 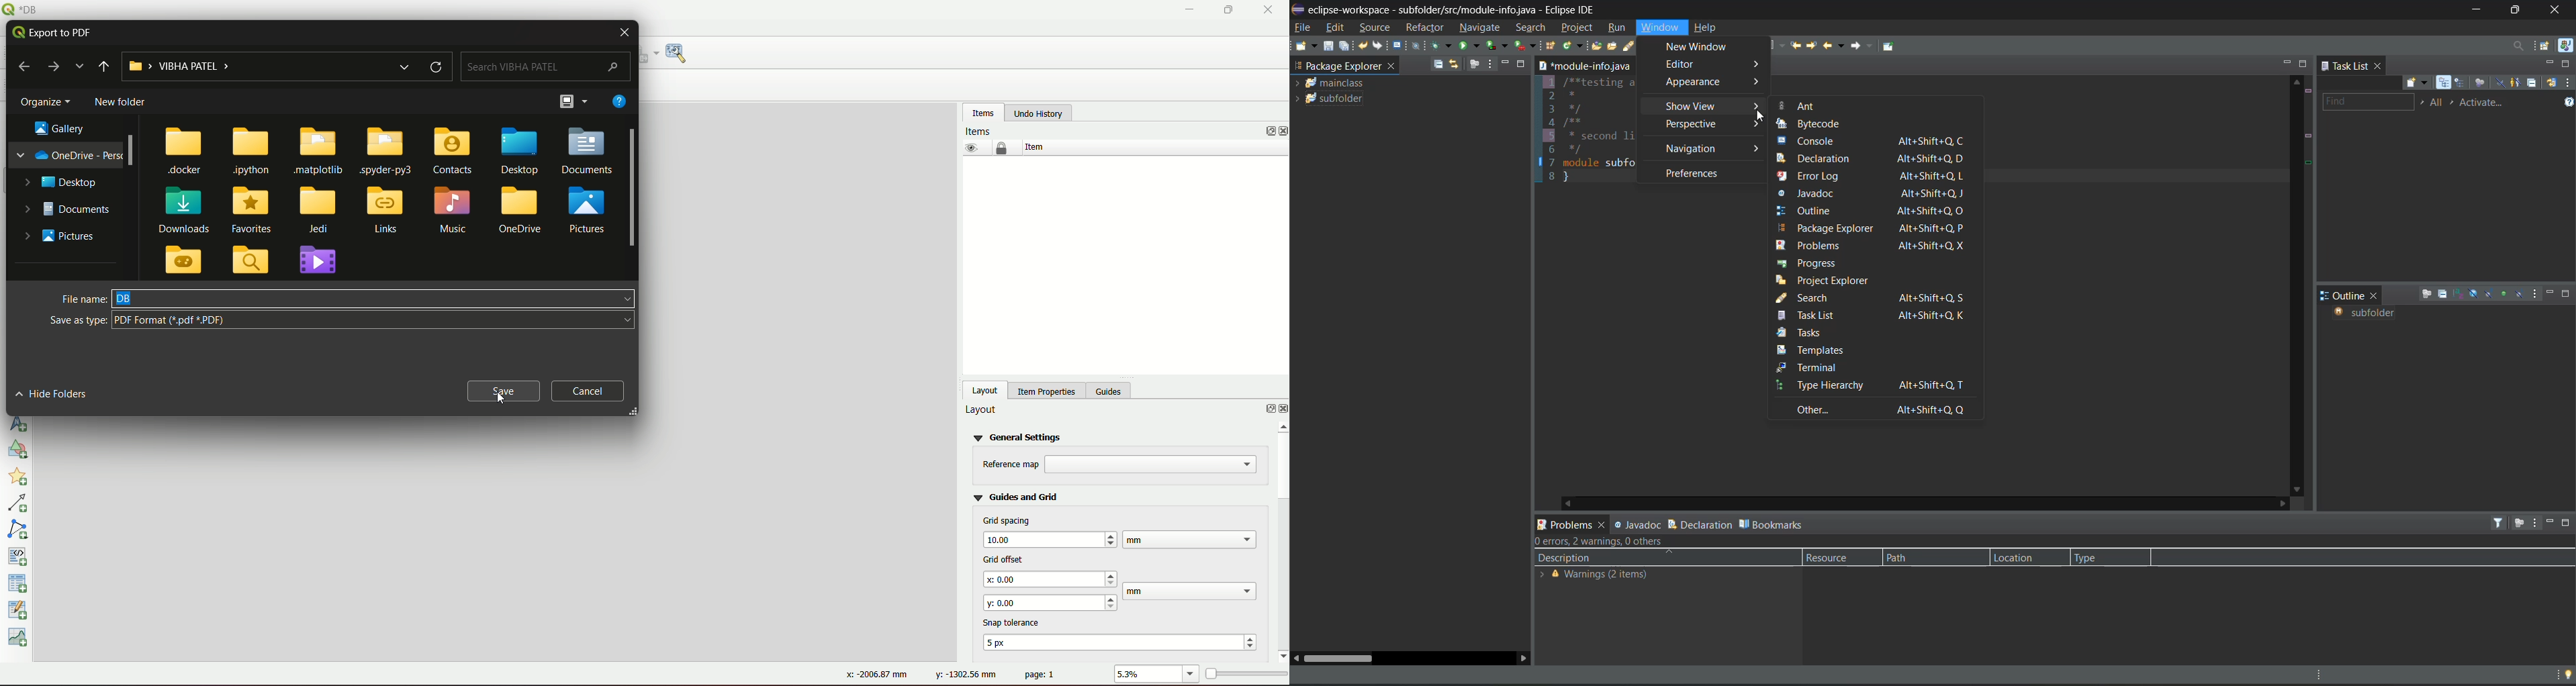 I want to click on add arrow, so click(x=20, y=504).